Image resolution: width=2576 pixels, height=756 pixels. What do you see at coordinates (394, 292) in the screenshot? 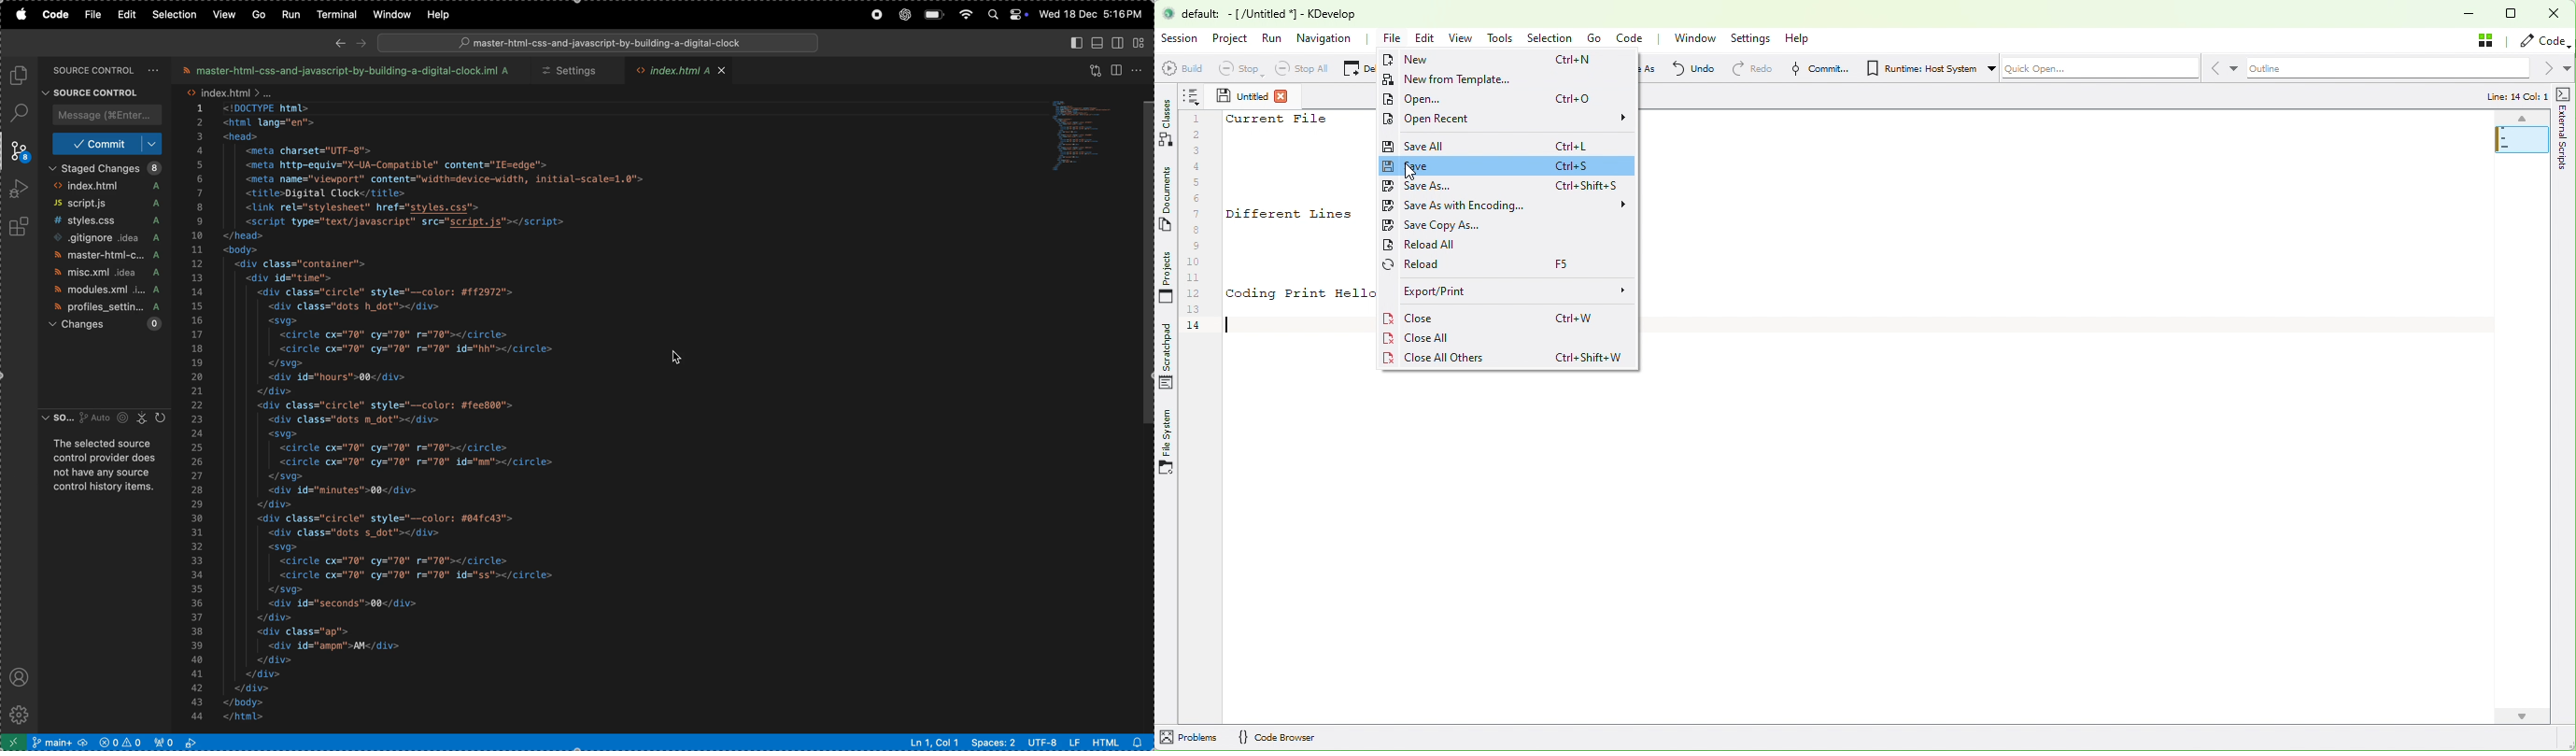
I see `<div class="circle" style="--color: #ff2972">` at bounding box center [394, 292].